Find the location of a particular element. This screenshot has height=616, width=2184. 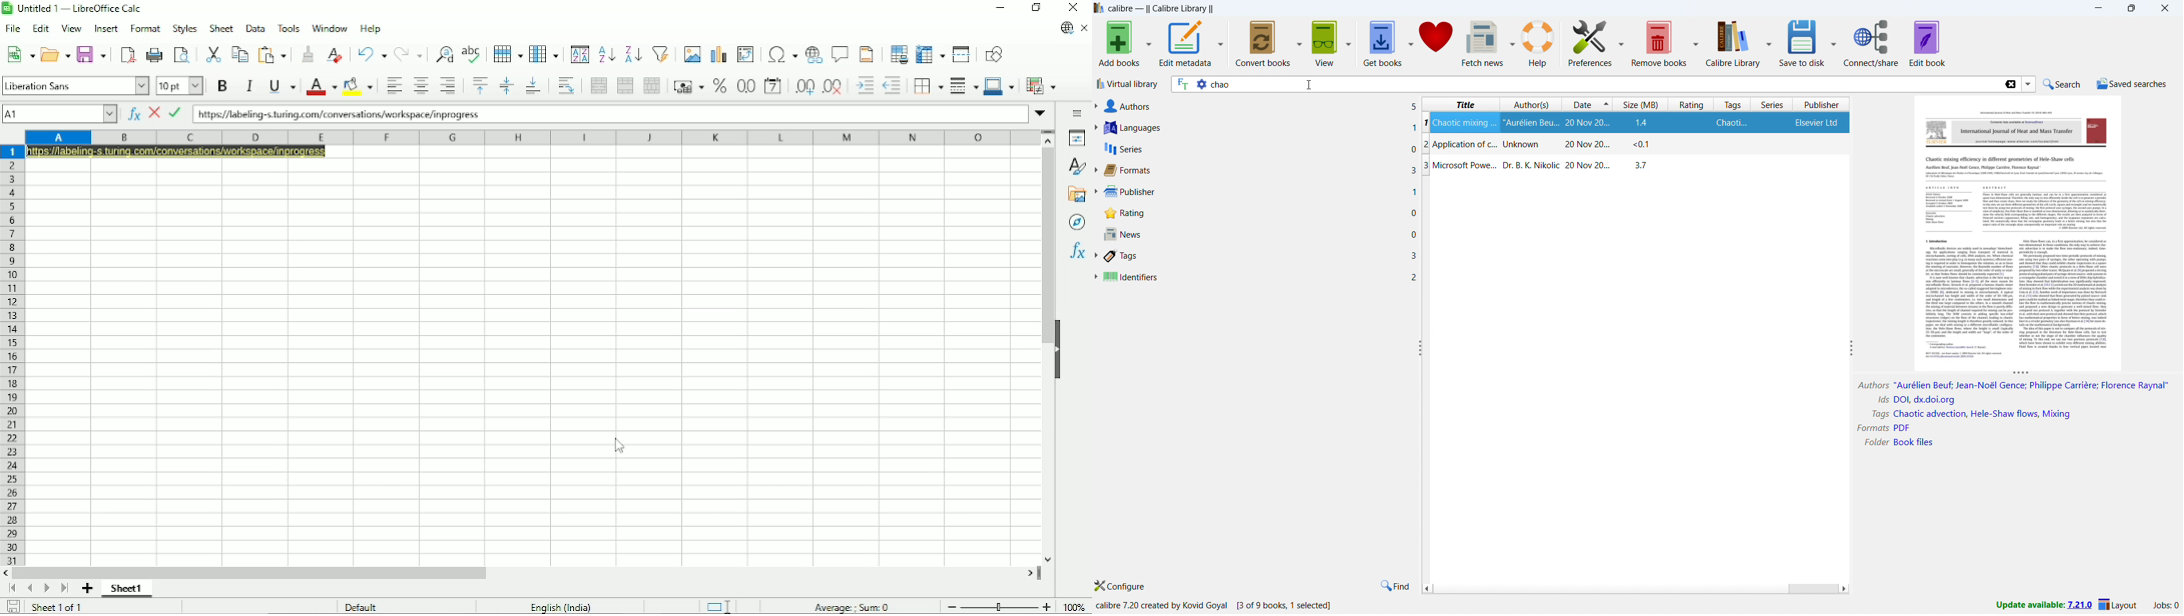

languages is located at coordinates (1261, 128).